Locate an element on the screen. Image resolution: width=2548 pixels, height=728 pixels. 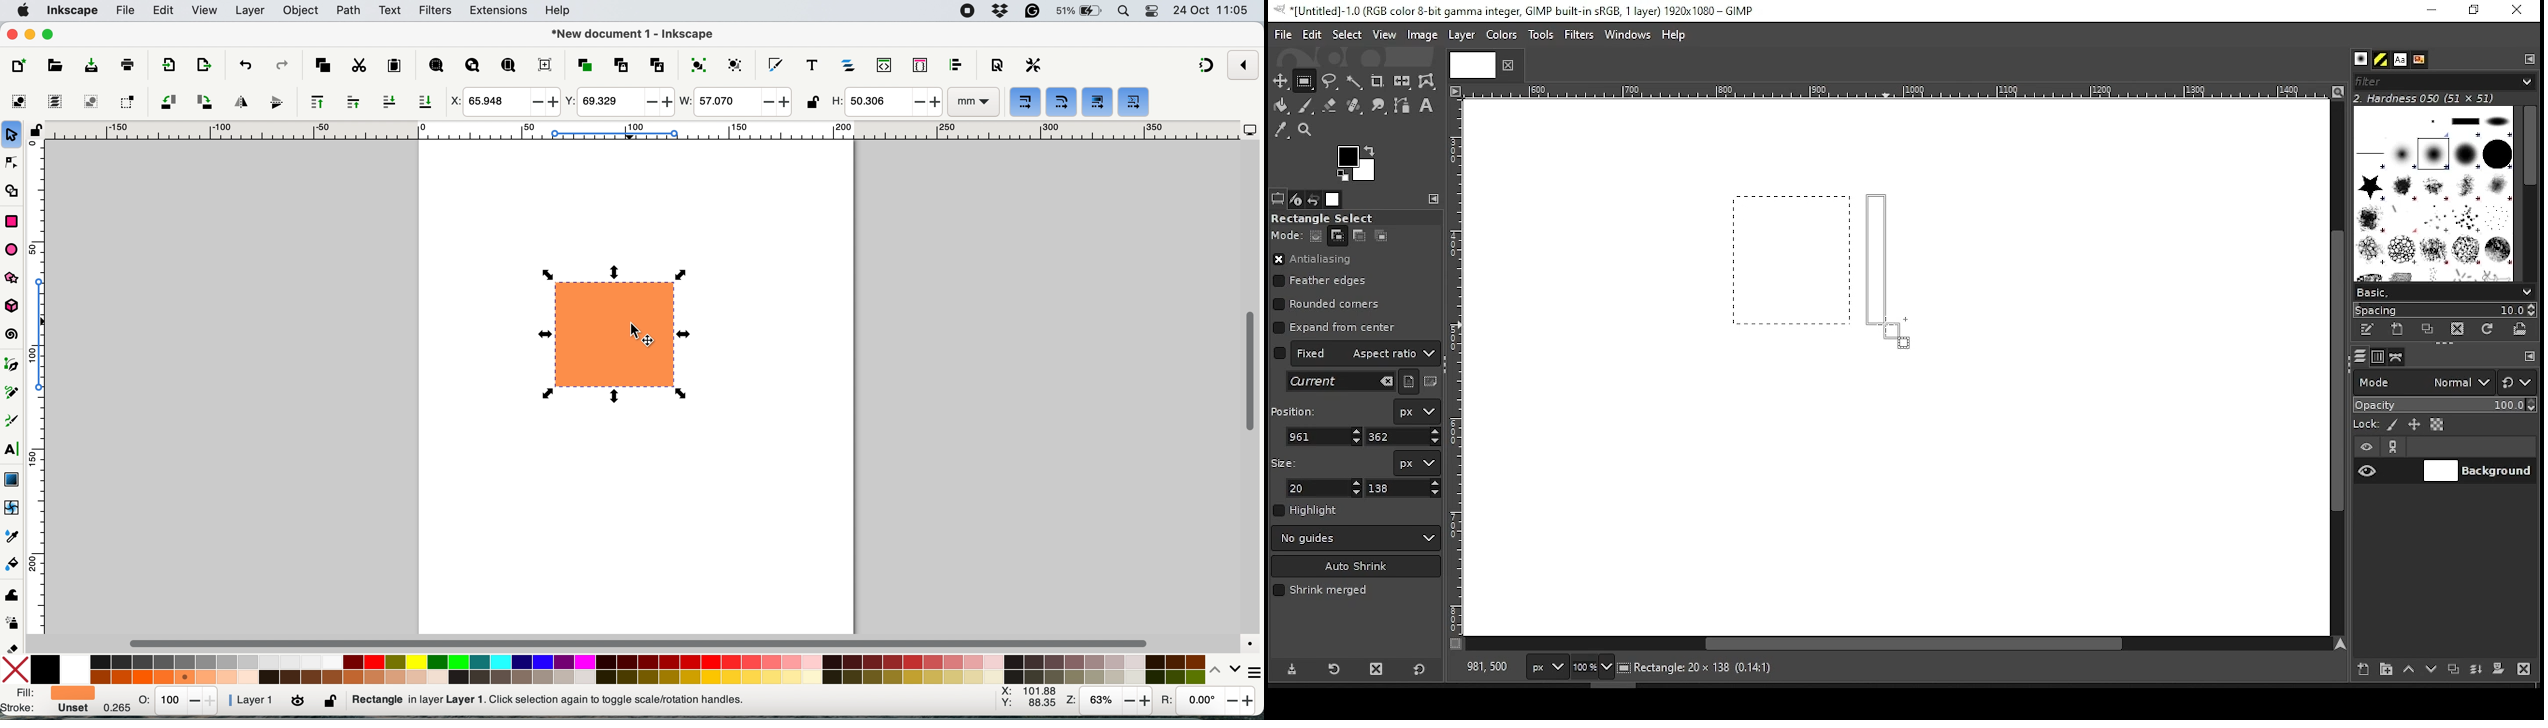
px is located at coordinates (1546, 669).